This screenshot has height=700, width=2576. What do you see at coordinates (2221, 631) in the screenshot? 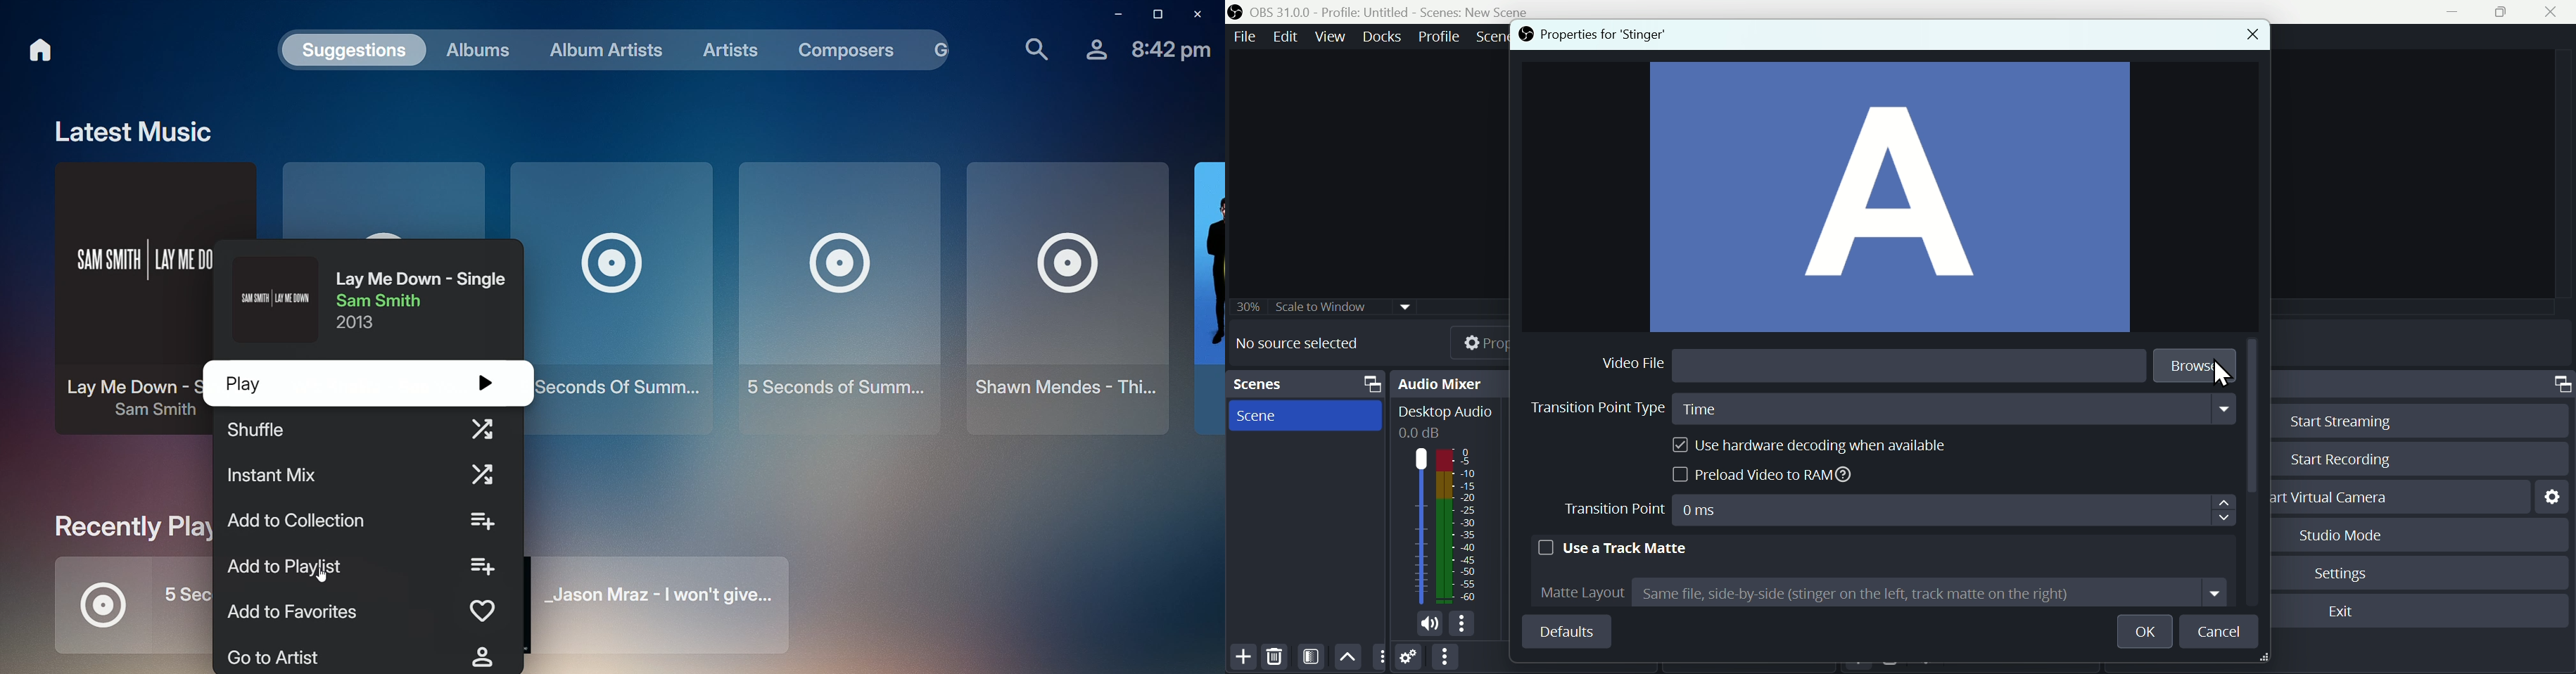
I see `Cancel` at bounding box center [2221, 631].